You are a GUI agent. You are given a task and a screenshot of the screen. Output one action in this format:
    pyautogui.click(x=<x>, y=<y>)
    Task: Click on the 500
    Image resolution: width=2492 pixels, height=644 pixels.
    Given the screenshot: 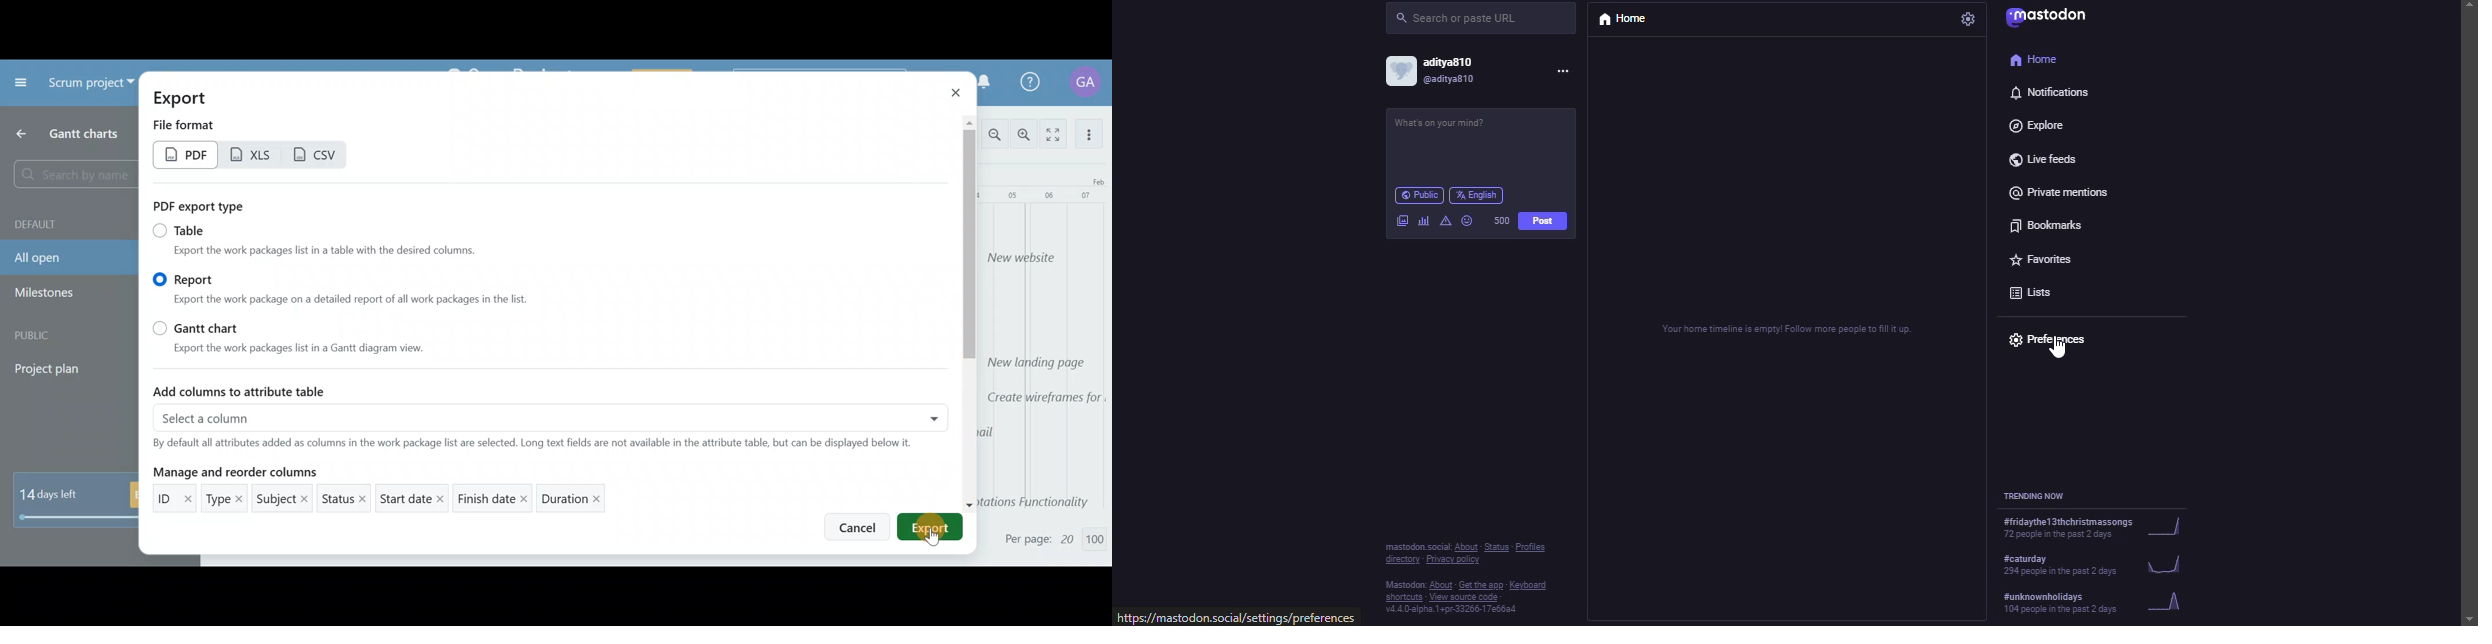 What is the action you would take?
    pyautogui.click(x=1505, y=218)
    